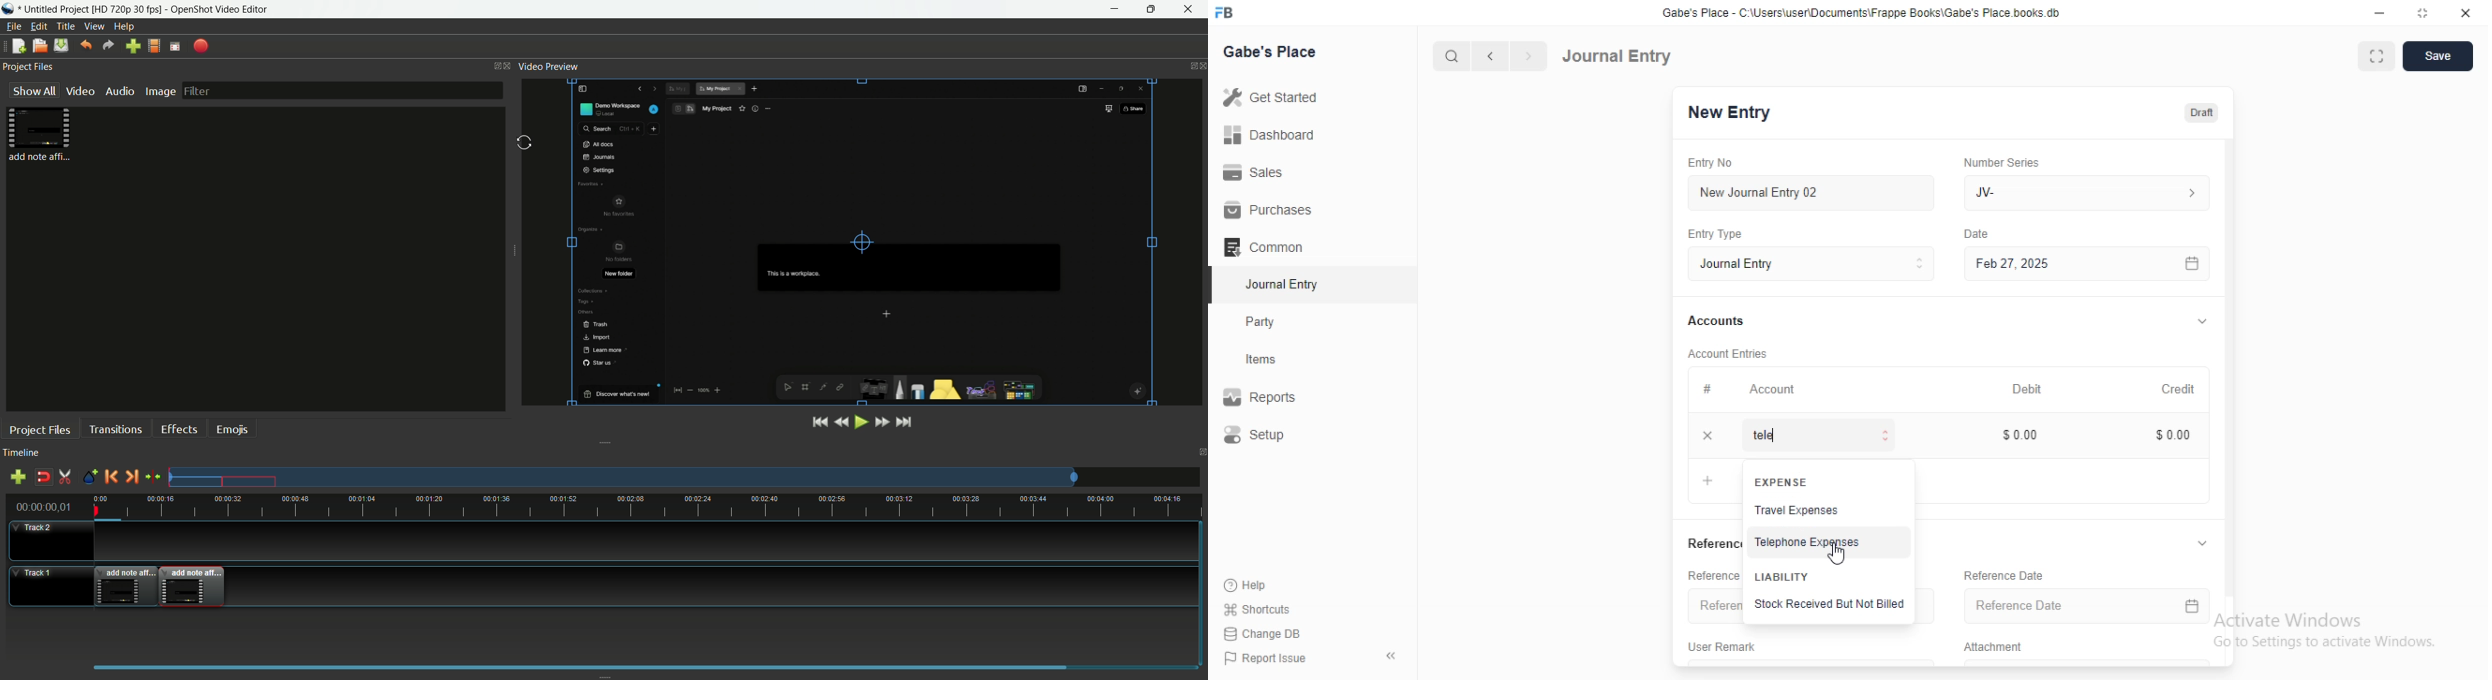 The image size is (2492, 700). Describe the element at coordinates (108, 45) in the screenshot. I see `redo` at that location.